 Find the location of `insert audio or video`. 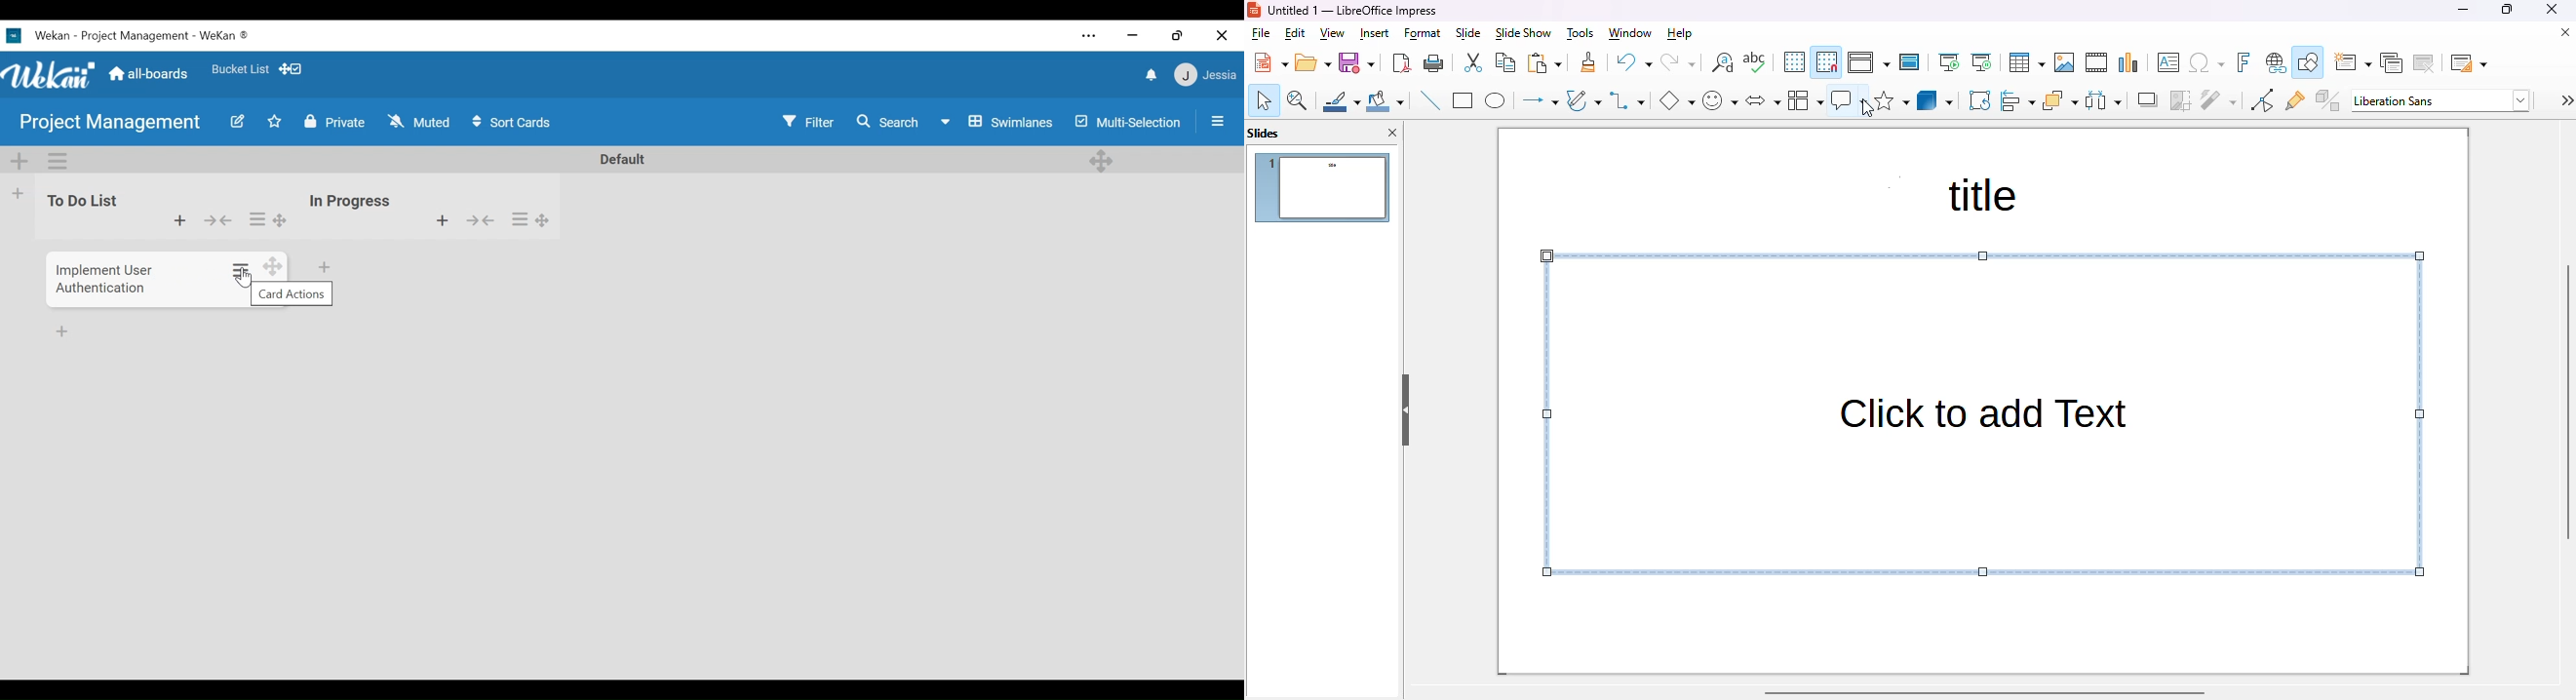

insert audio or video is located at coordinates (2096, 62).